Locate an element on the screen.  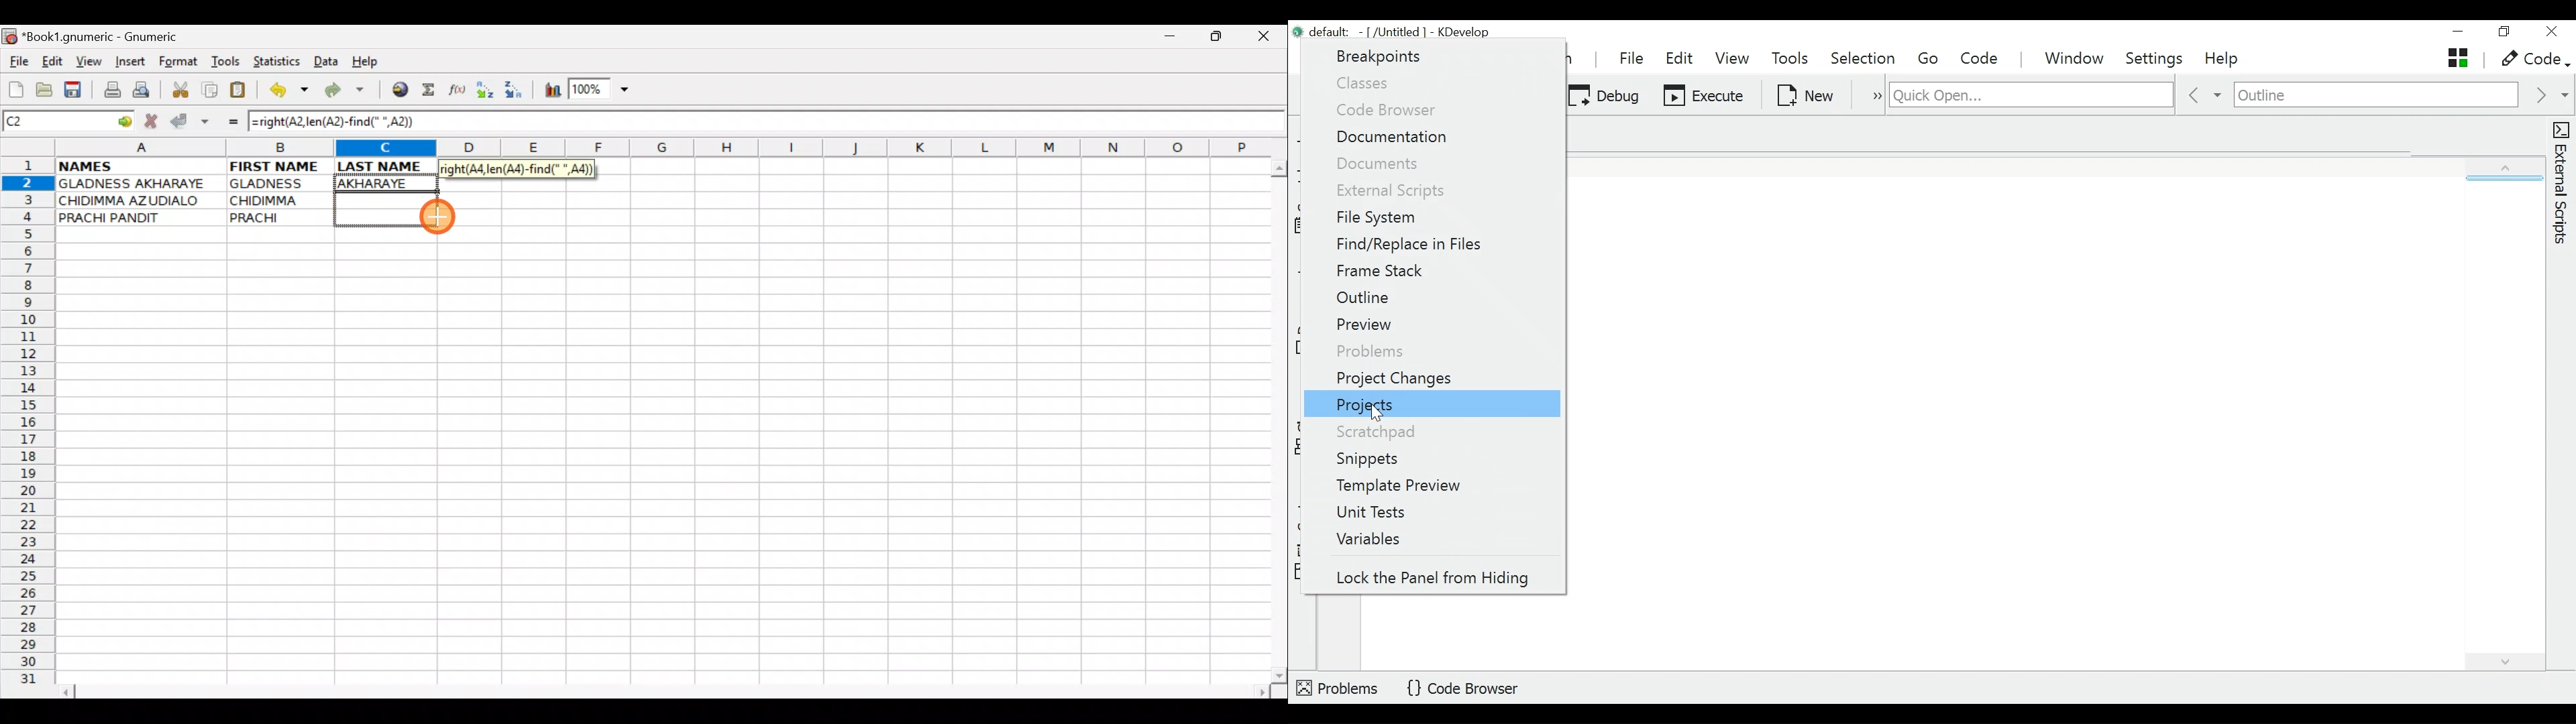
GLADNESS is located at coordinates (277, 184).